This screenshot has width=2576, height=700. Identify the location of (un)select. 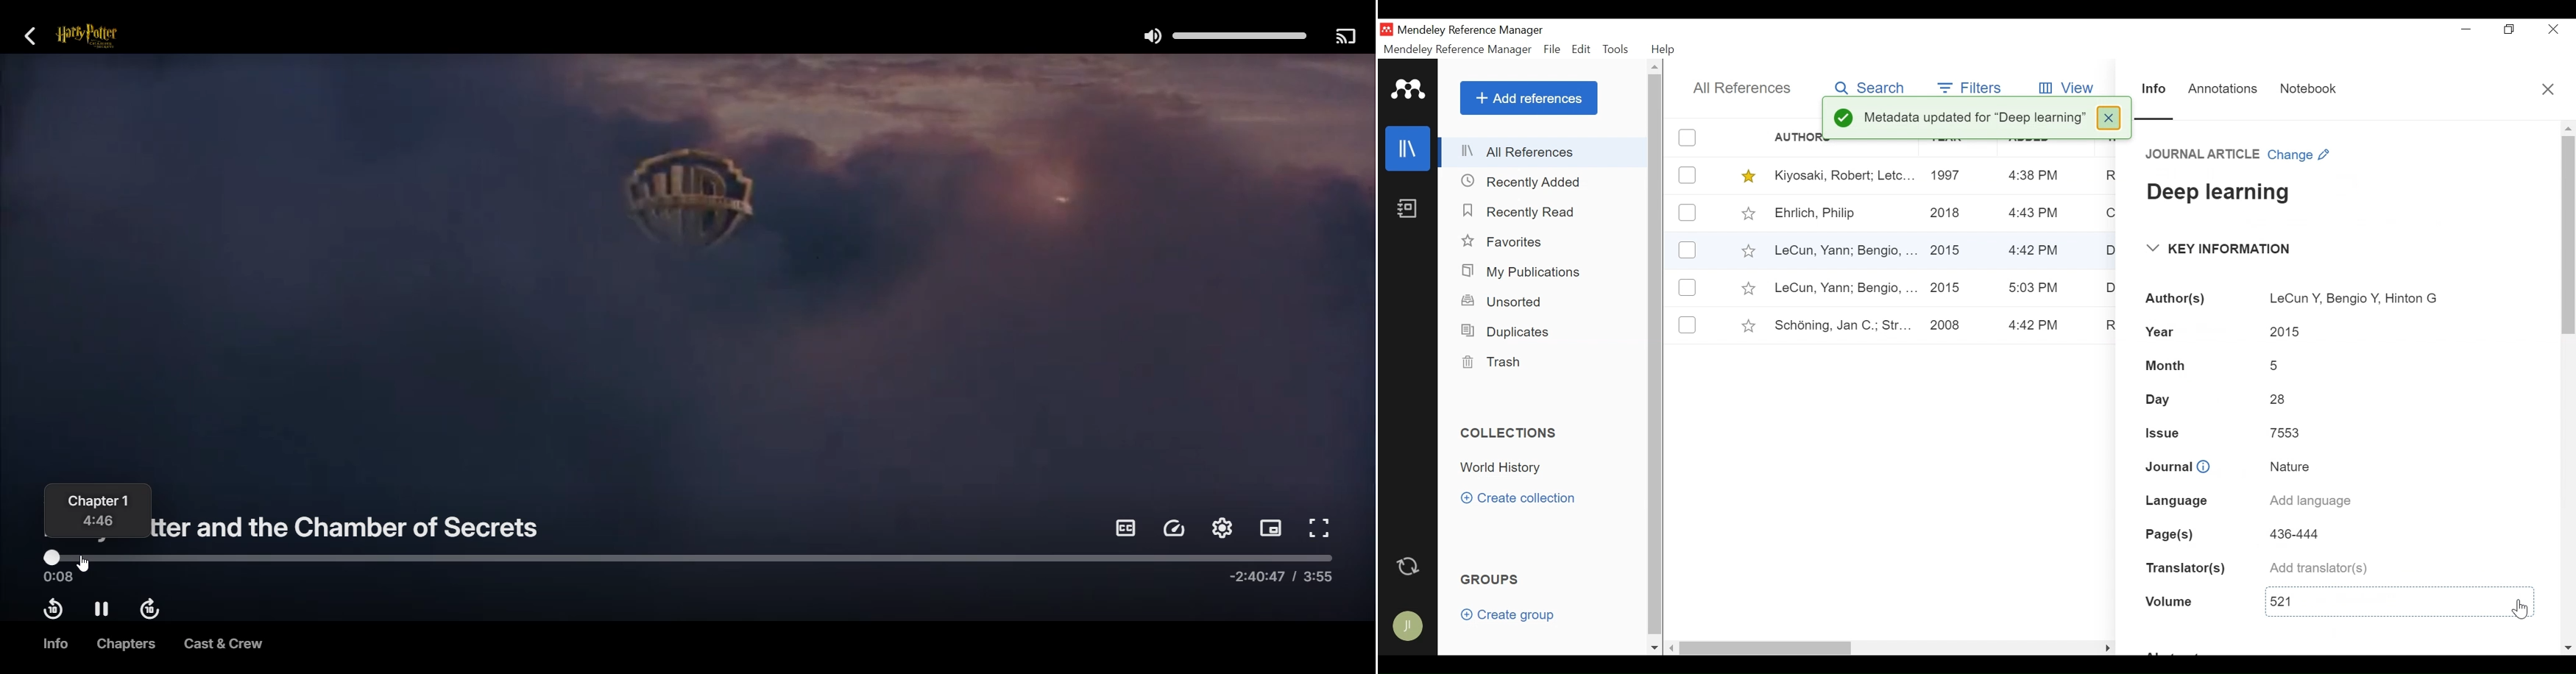
(1687, 287).